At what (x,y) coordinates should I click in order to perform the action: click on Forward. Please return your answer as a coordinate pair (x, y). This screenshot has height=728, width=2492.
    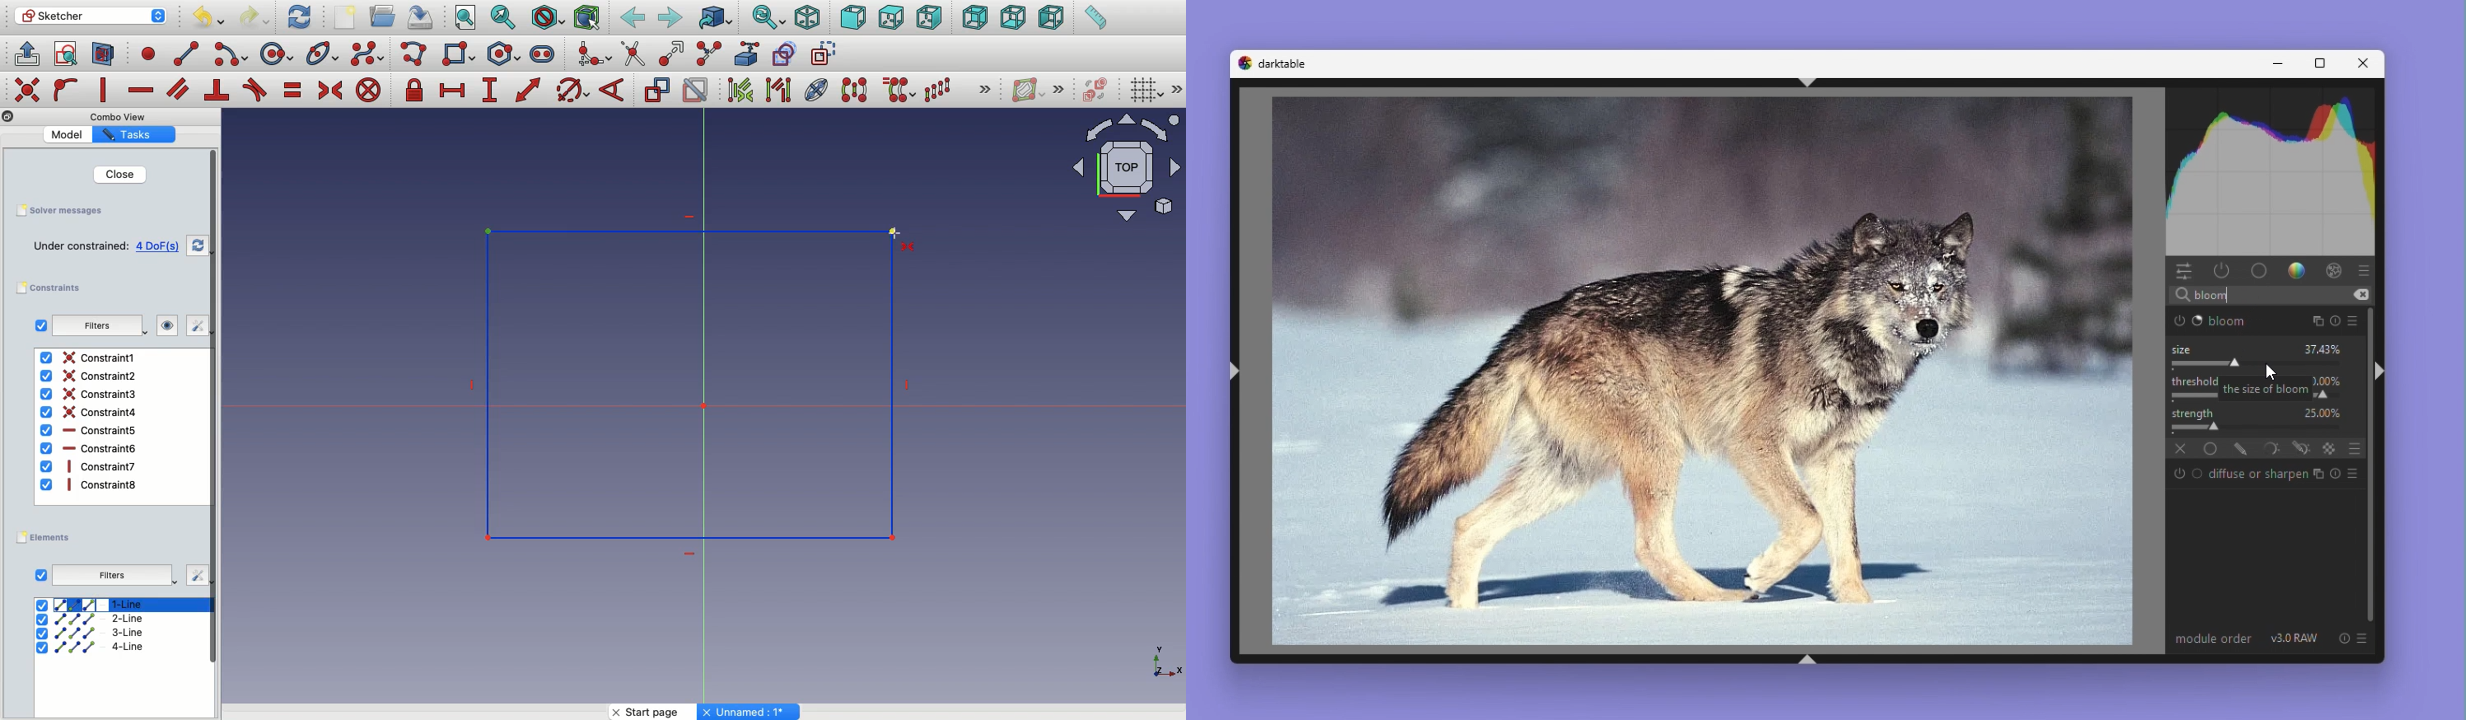
    Looking at the image, I should click on (671, 17).